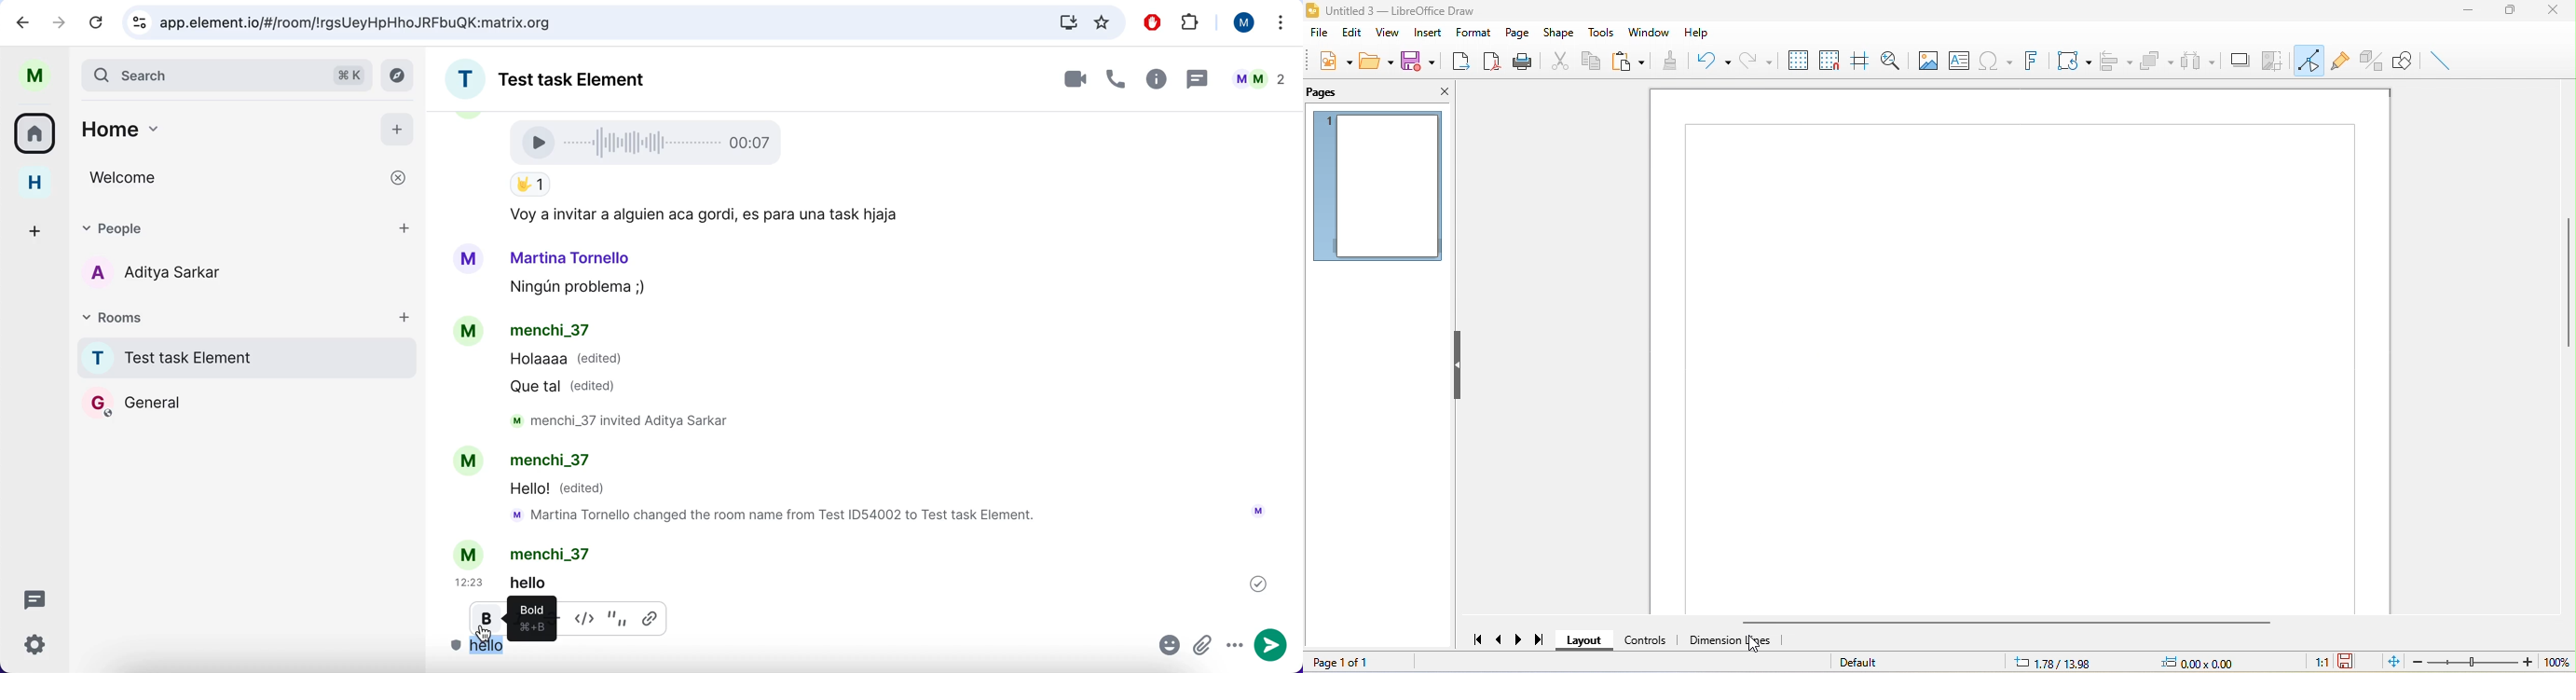 This screenshot has width=2576, height=700. What do you see at coordinates (1702, 29) in the screenshot?
I see `help` at bounding box center [1702, 29].